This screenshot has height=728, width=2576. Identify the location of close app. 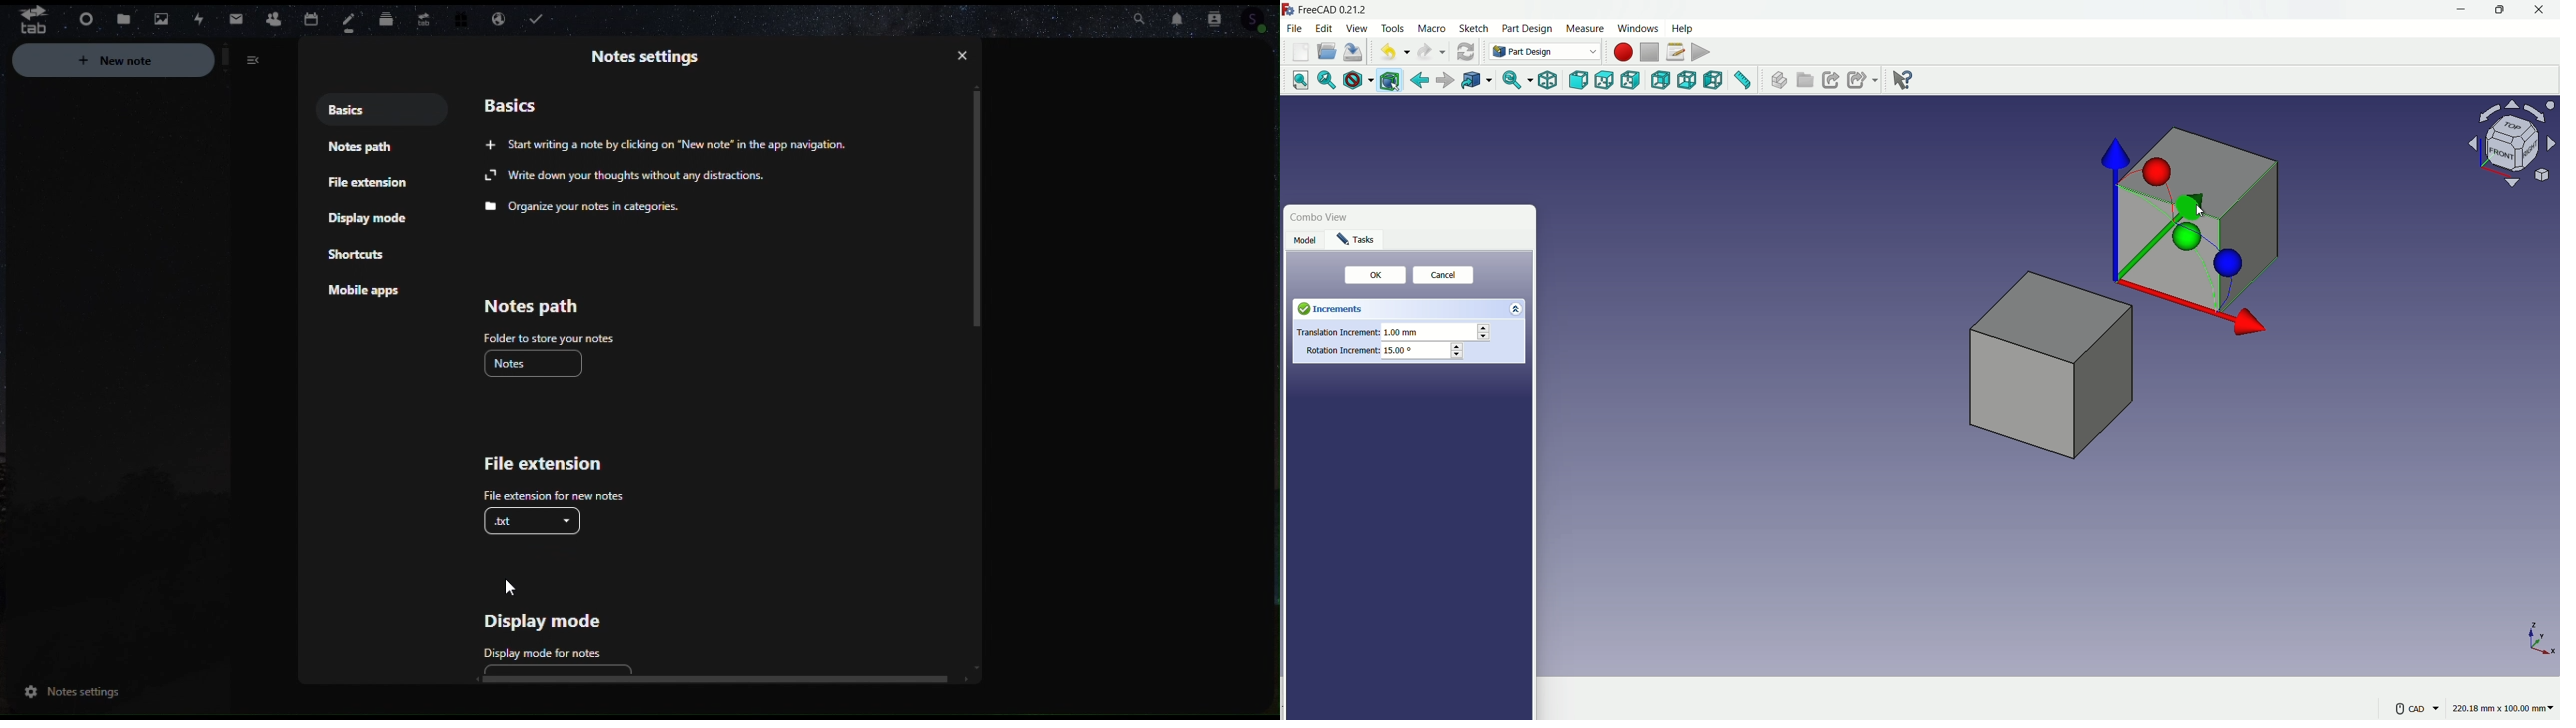
(2540, 10).